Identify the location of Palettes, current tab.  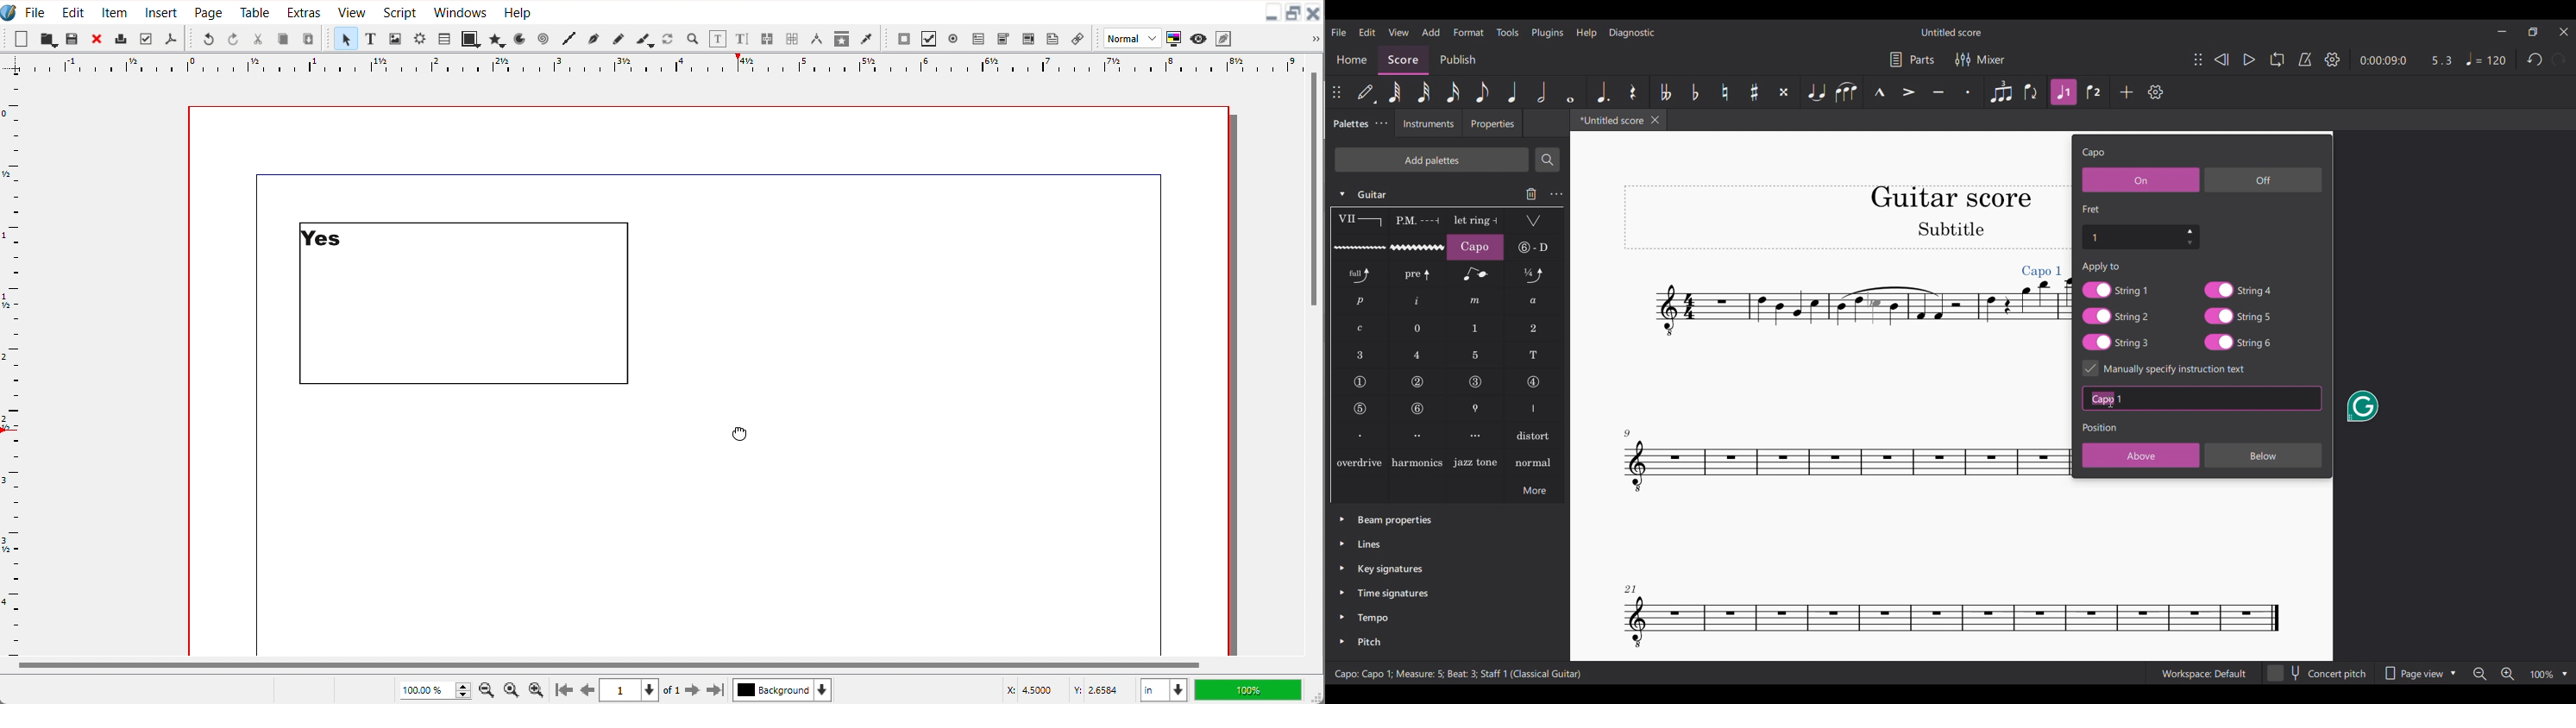
(1349, 124).